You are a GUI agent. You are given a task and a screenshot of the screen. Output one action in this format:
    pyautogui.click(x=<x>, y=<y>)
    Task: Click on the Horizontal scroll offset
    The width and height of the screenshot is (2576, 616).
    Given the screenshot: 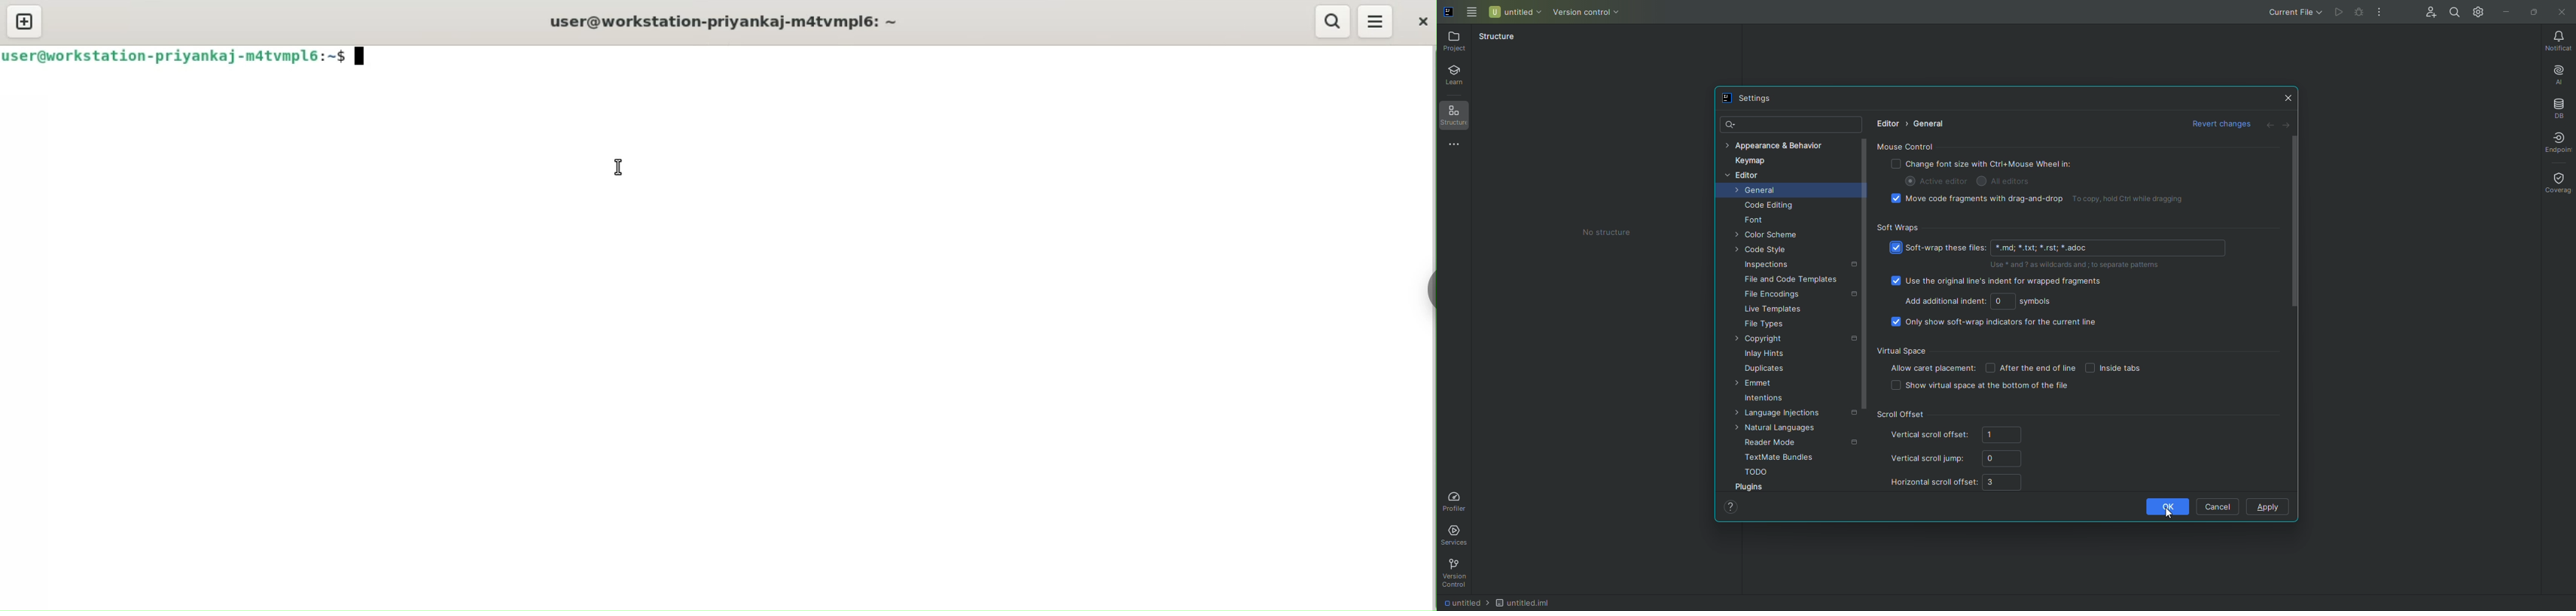 What is the action you would take?
    pyautogui.click(x=1959, y=483)
    